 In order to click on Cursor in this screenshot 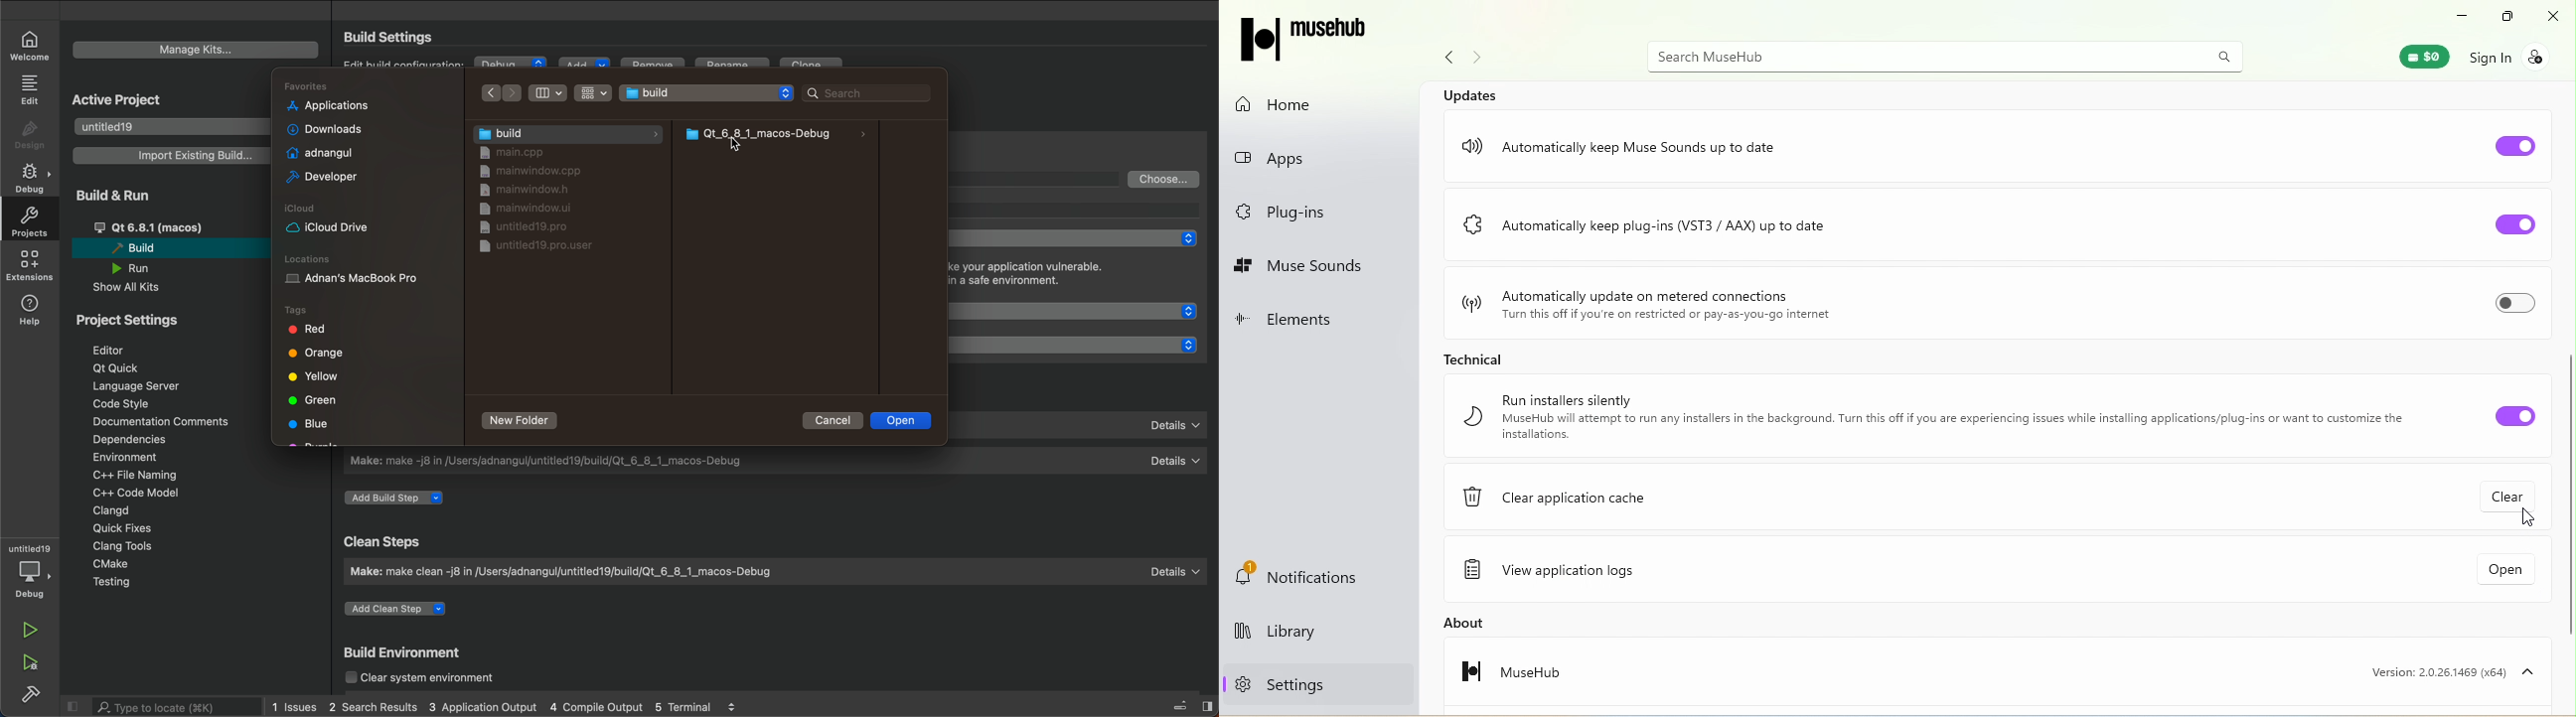, I will do `click(2528, 520)`.